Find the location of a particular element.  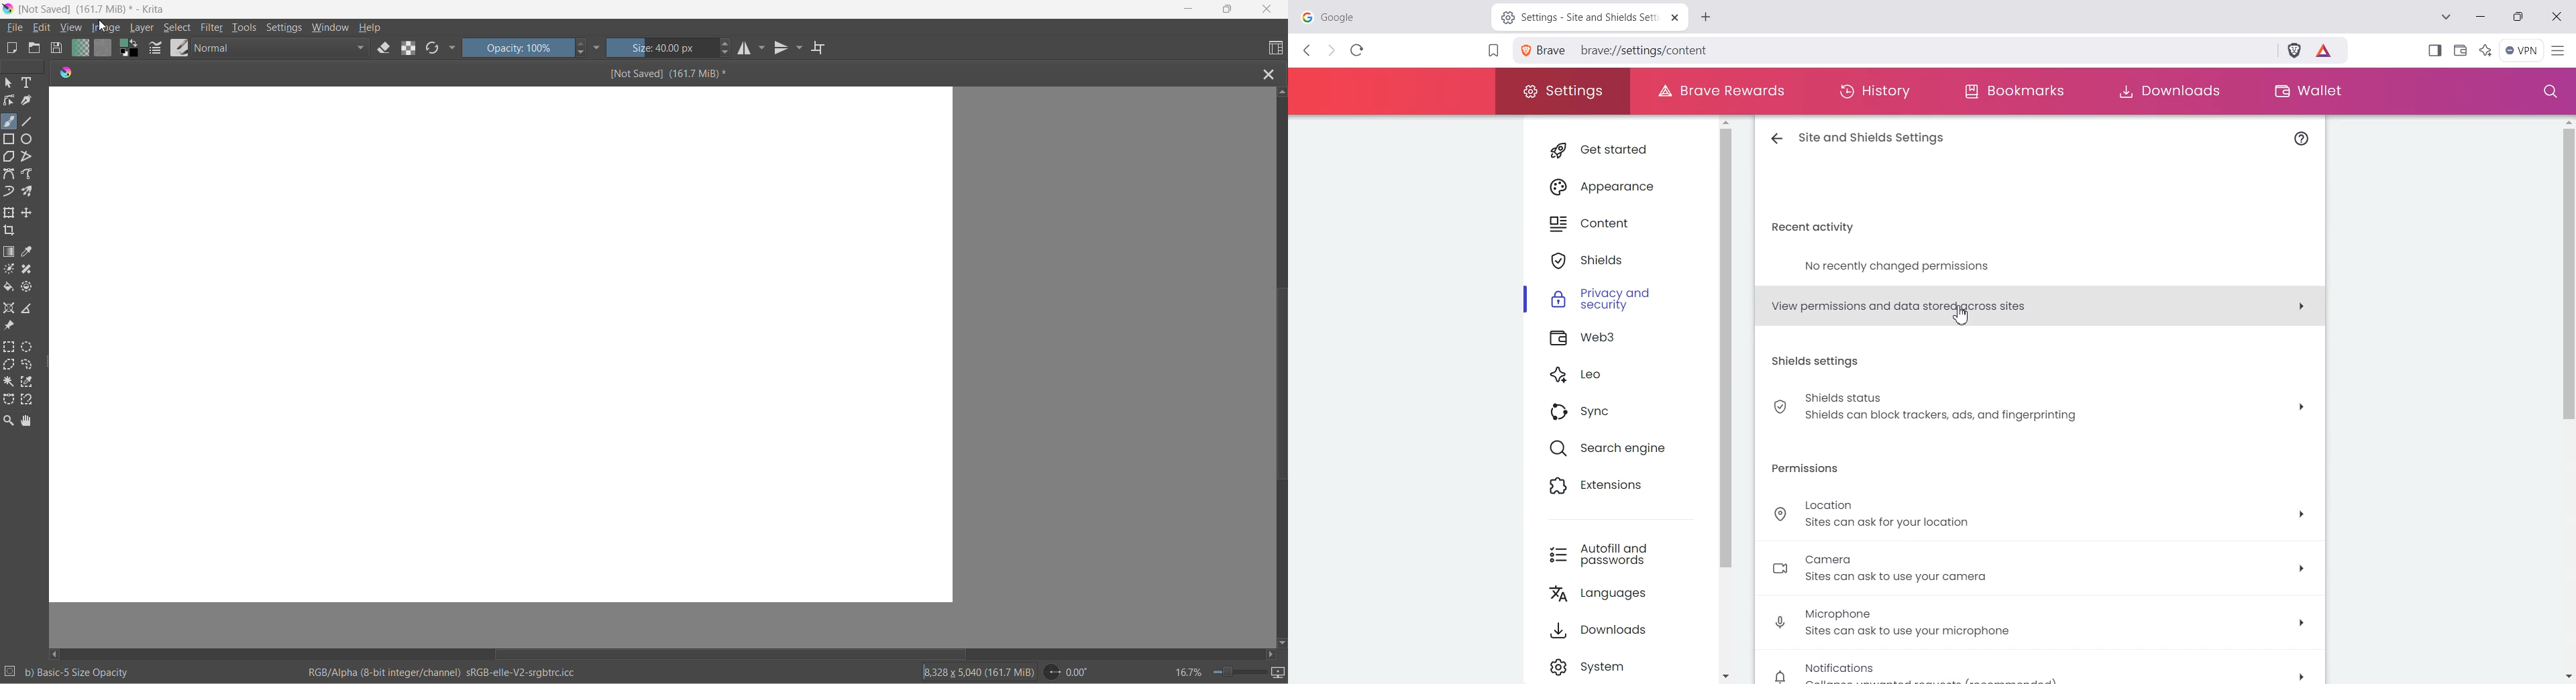

file is located at coordinates (17, 28).